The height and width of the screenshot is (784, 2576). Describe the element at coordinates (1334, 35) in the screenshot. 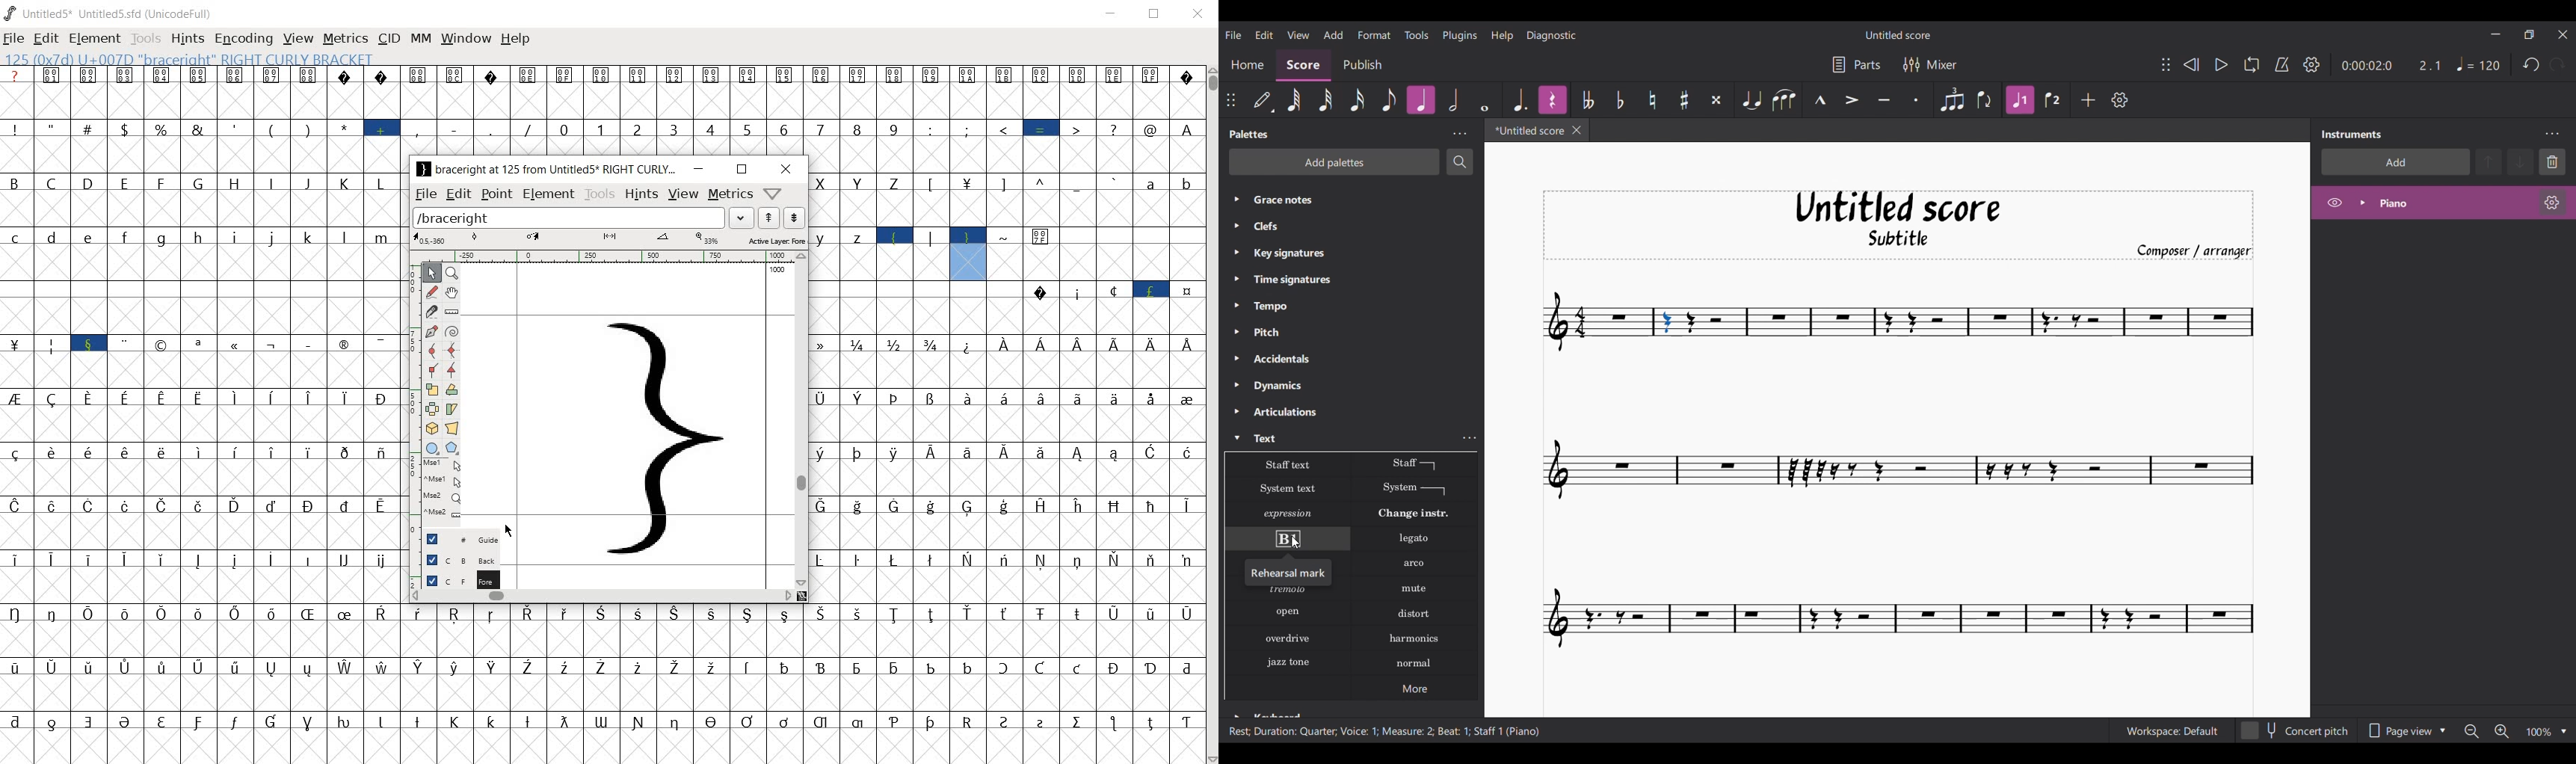

I see `Add menu` at that location.